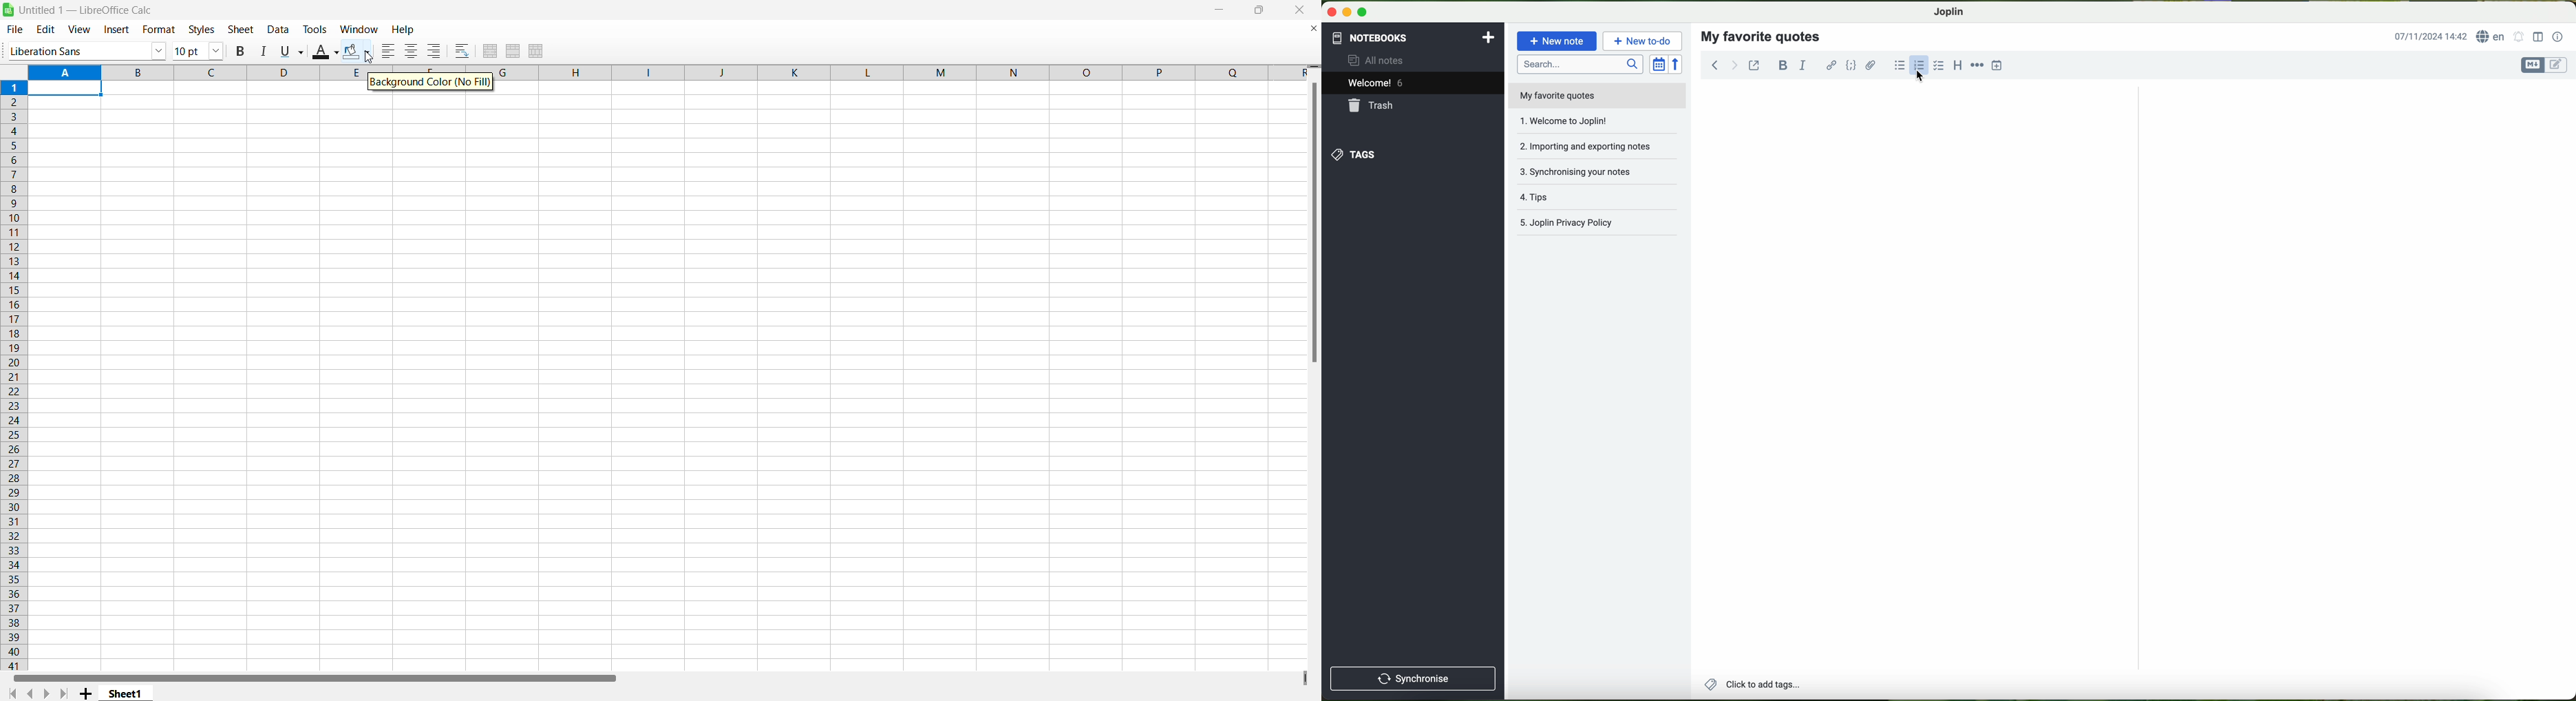  What do you see at coordinates (34, 692) in the screenshot?
I see `previous` at bounding box center [34, 692].